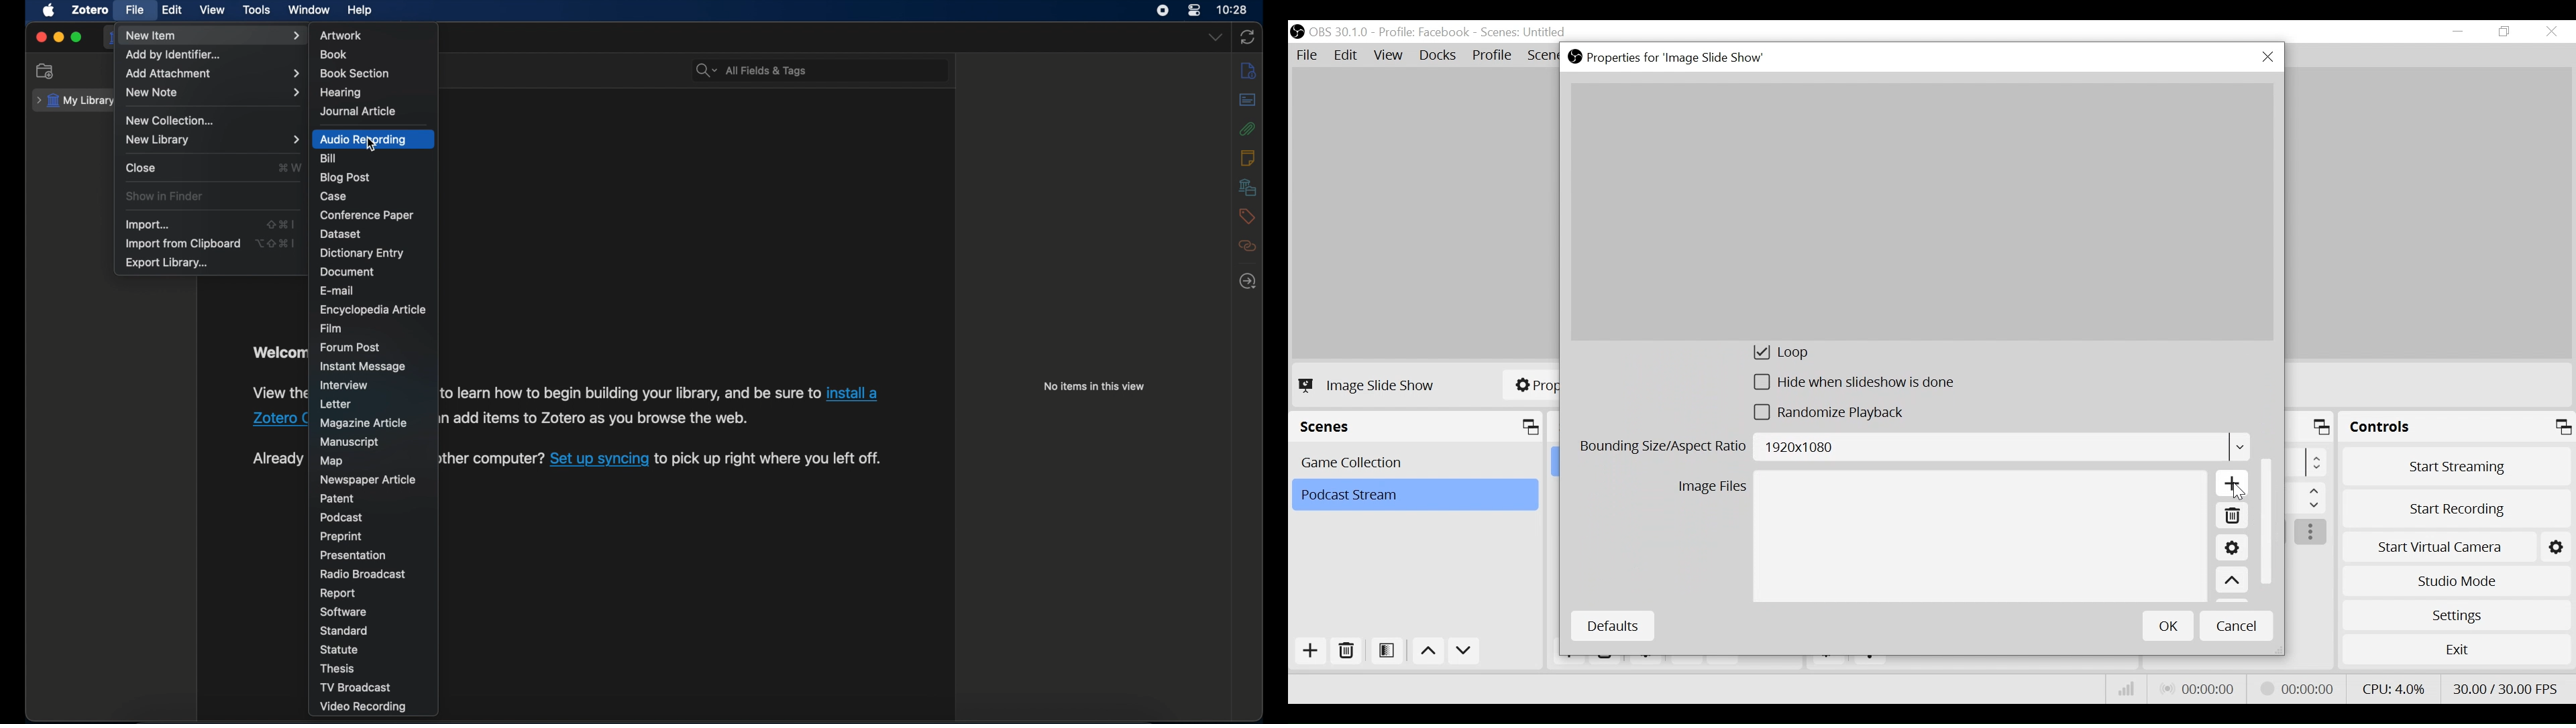 Image resolution: width=2576 pixels, height=728 pixels. What do you see at coordinates (1493, 56) in the screenshot?
I see `Profile` at bounding box center [1493, 56].